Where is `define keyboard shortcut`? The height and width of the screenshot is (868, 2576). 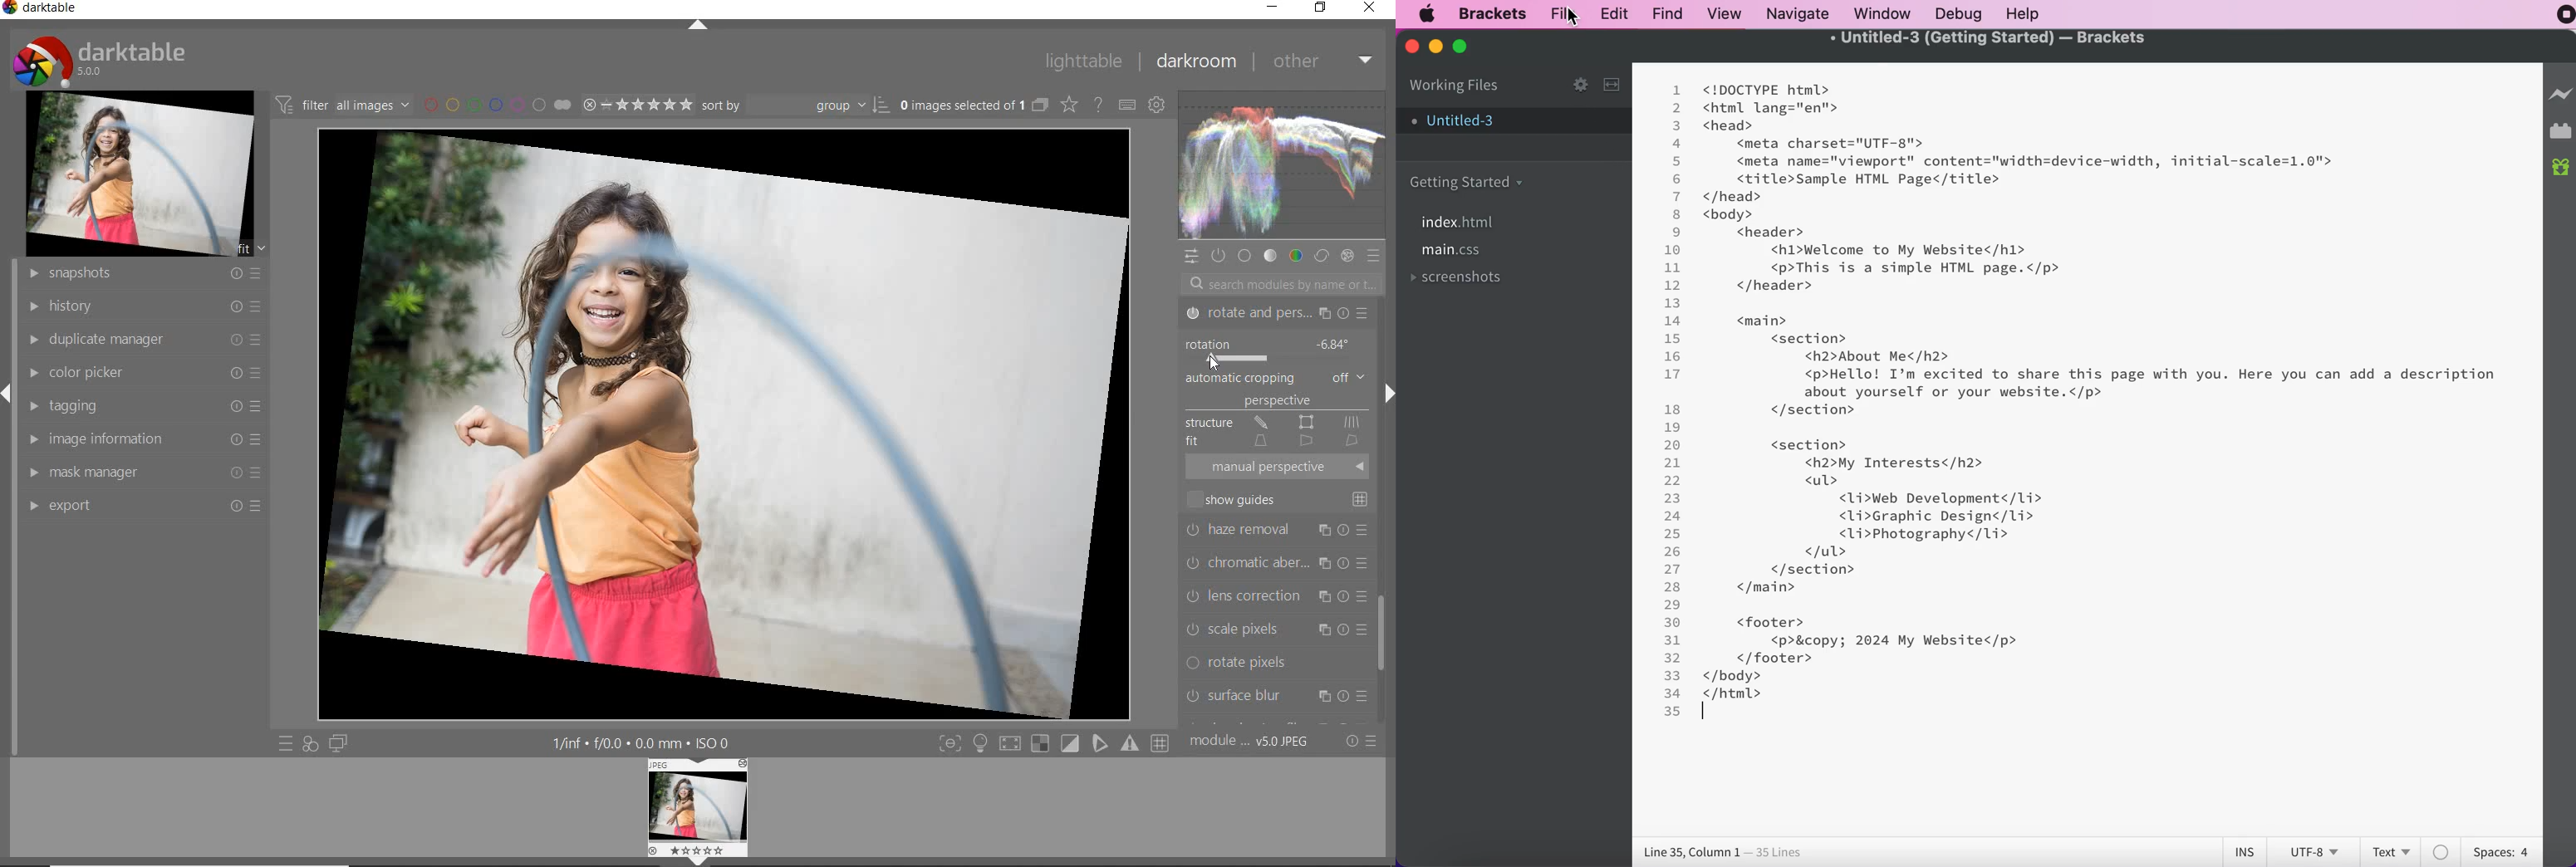
define keyboard shortcut is located at coordinates (1127, 105).